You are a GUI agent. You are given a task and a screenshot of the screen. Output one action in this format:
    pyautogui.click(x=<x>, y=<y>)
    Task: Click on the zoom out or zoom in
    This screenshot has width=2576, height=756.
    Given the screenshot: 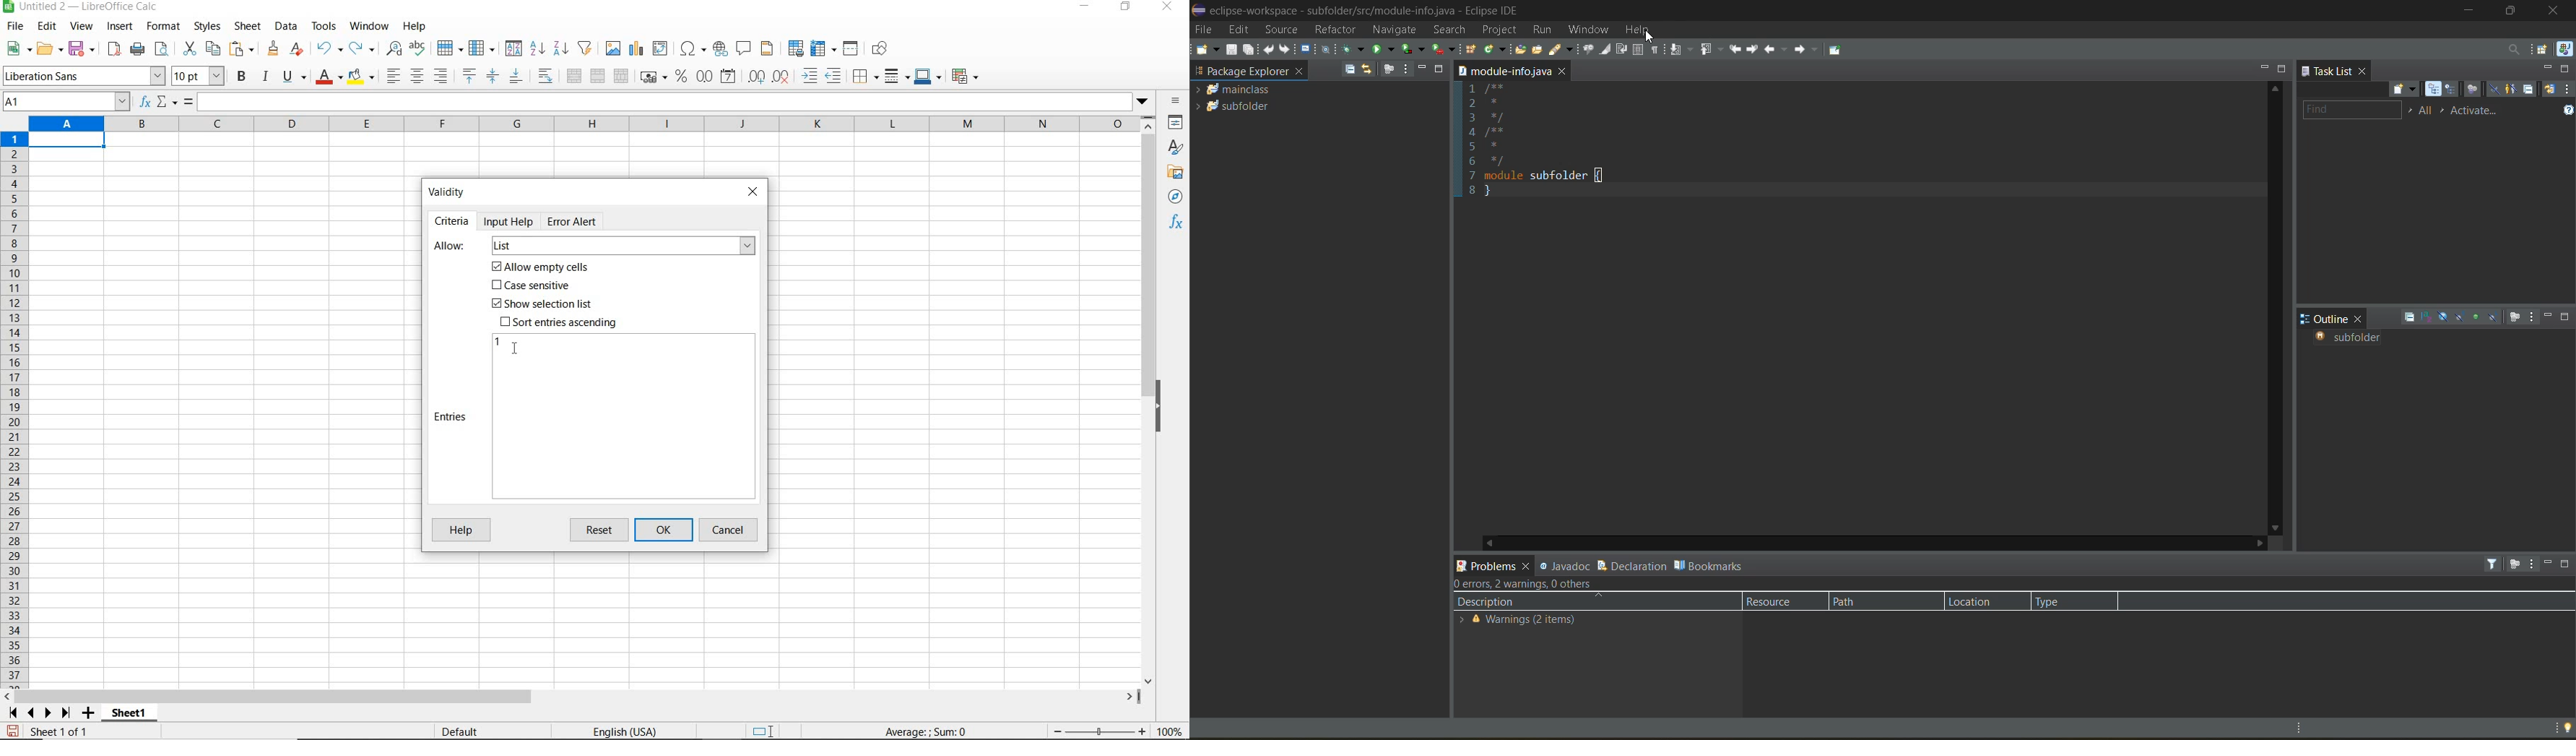 What is the action you would take?
    pyautogui.click(x=1094, y=731)
    